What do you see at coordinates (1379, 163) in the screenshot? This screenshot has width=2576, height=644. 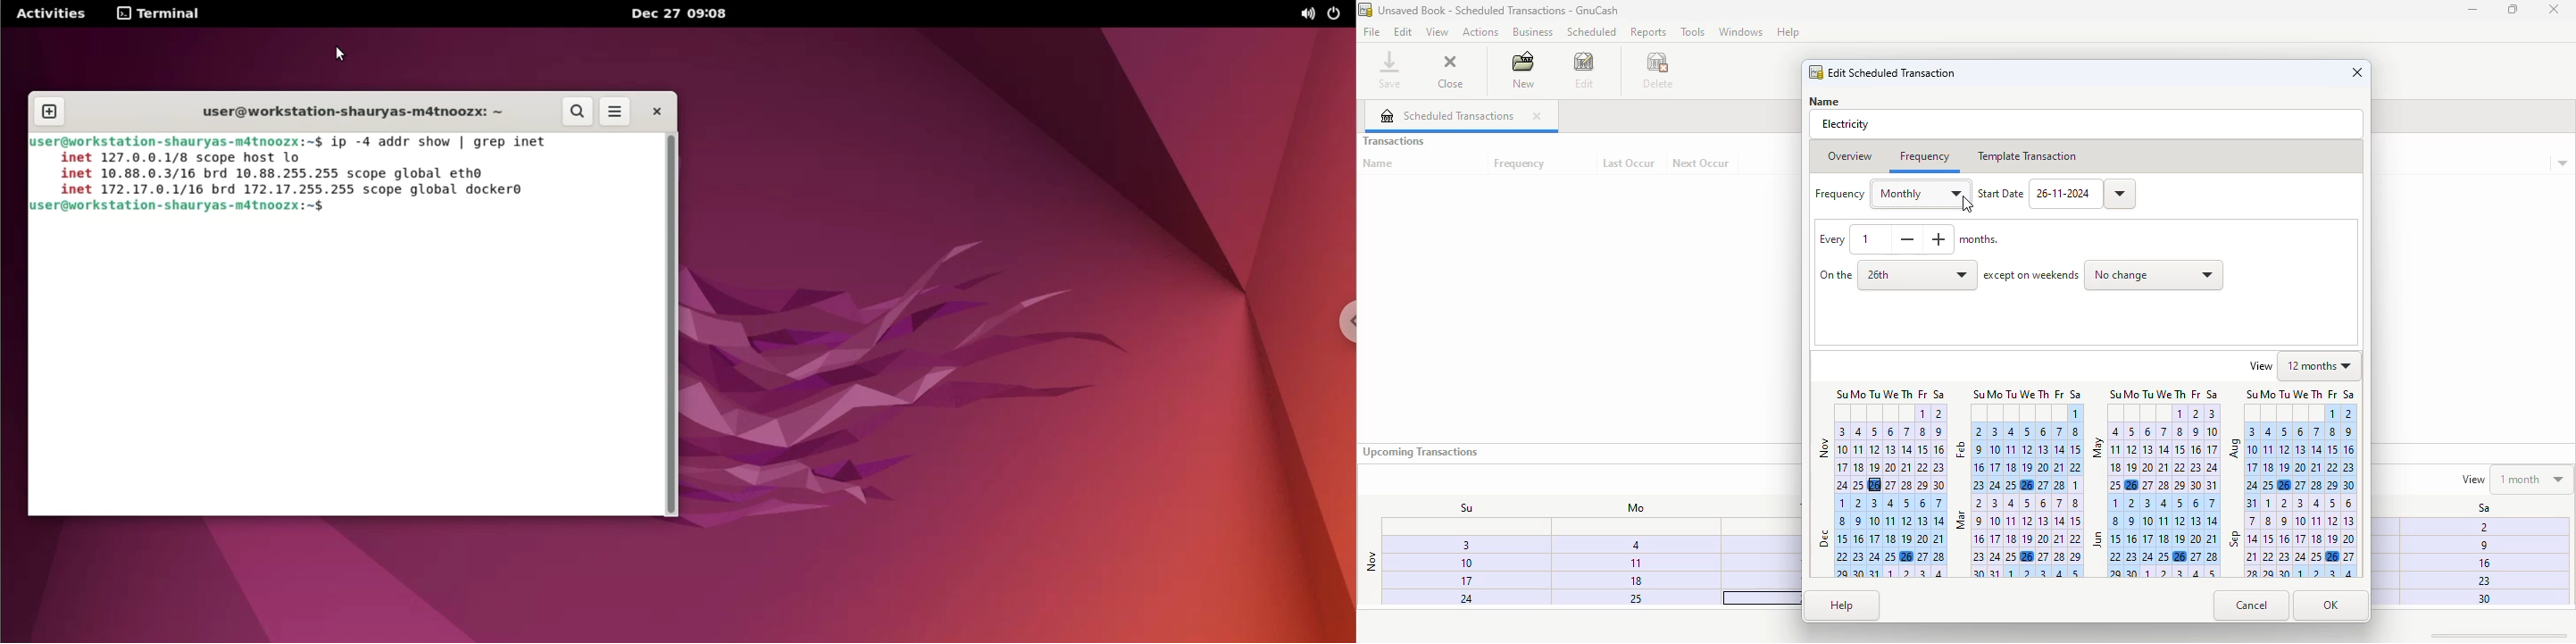 I see `name` at bounding box center [1379, 163].